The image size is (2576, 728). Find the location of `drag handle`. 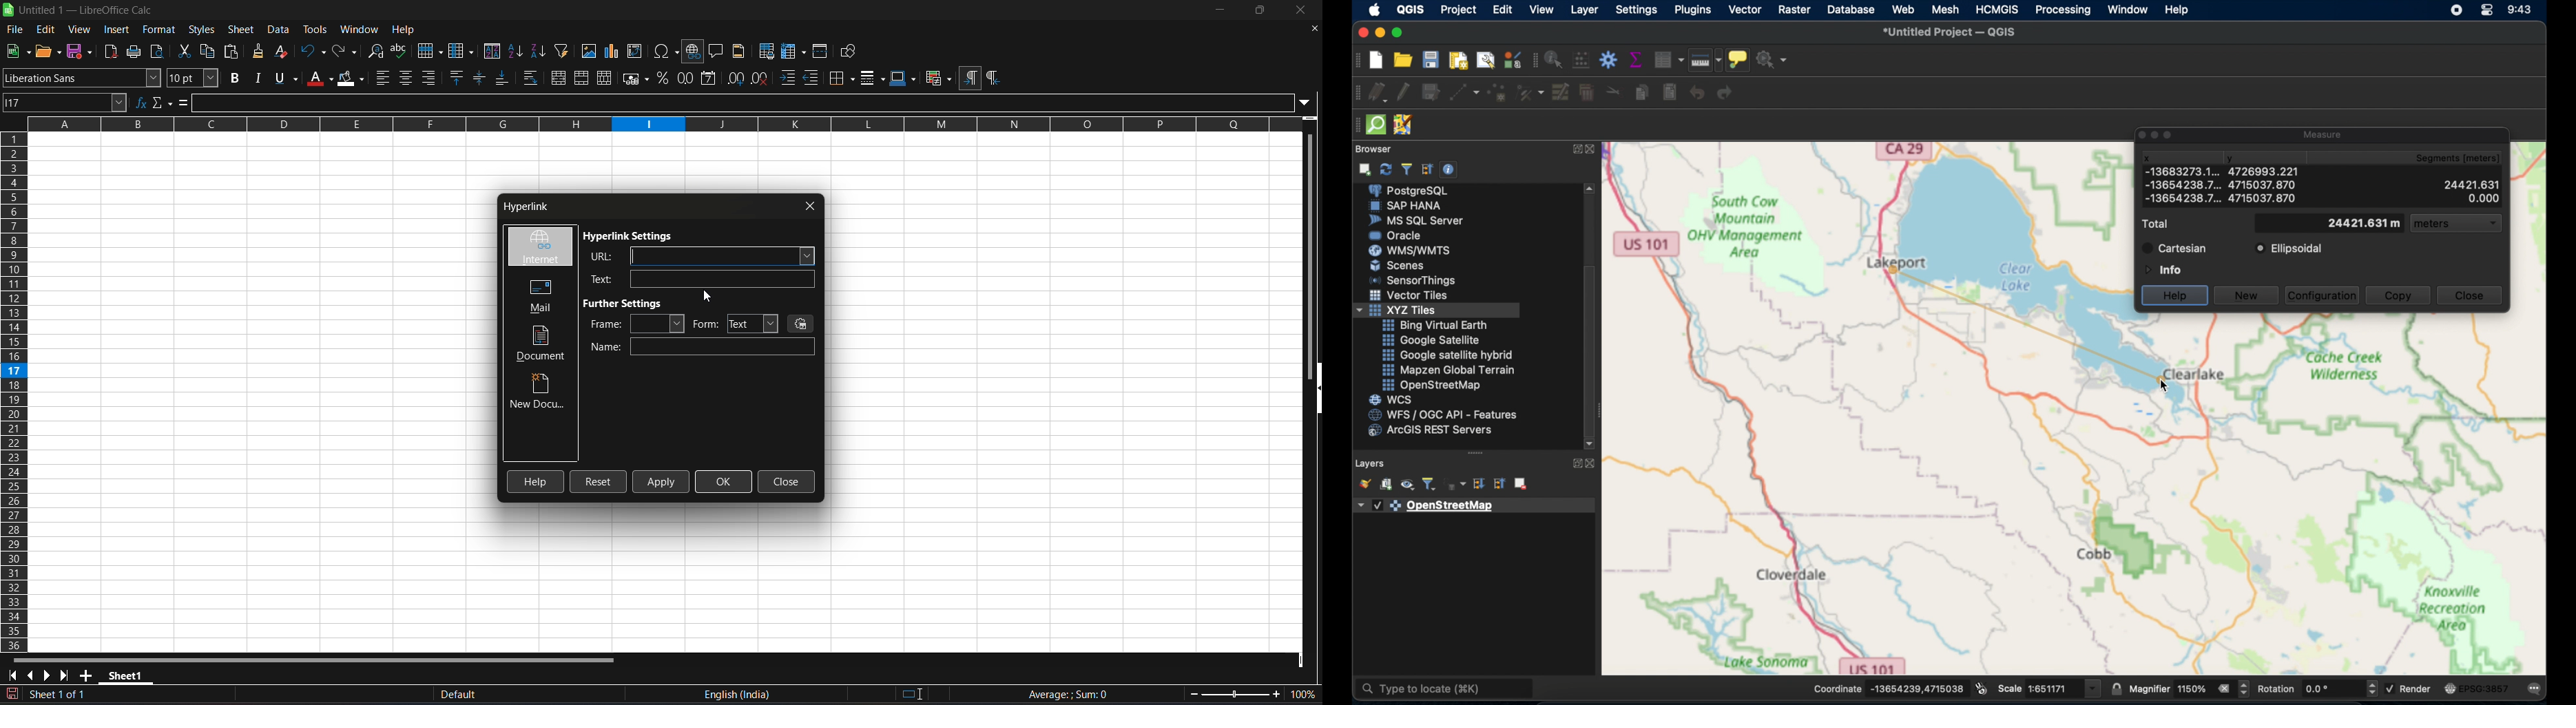

drag handle is located at coordinates (1476, 452).